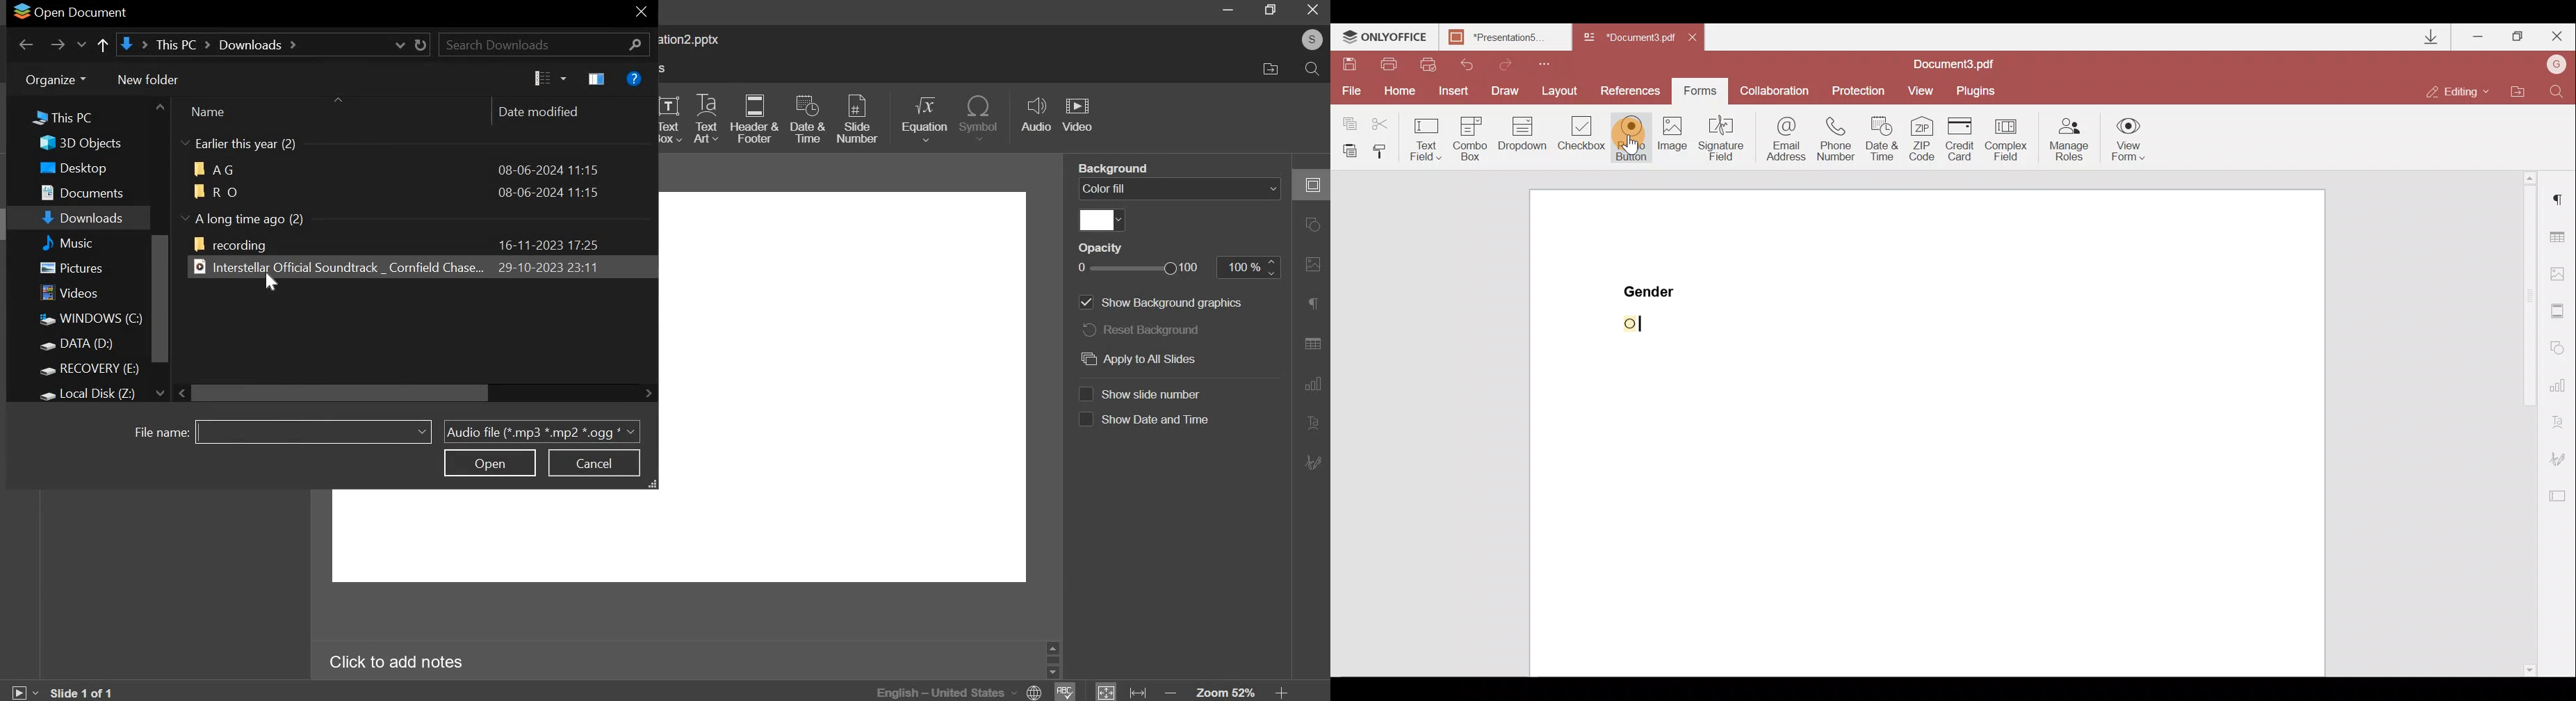 This screenshot has height=728, width=2576. Describe the element at coordinates (1384, 38) in the screenshot. I see `ONLYOFFICE` at that location.